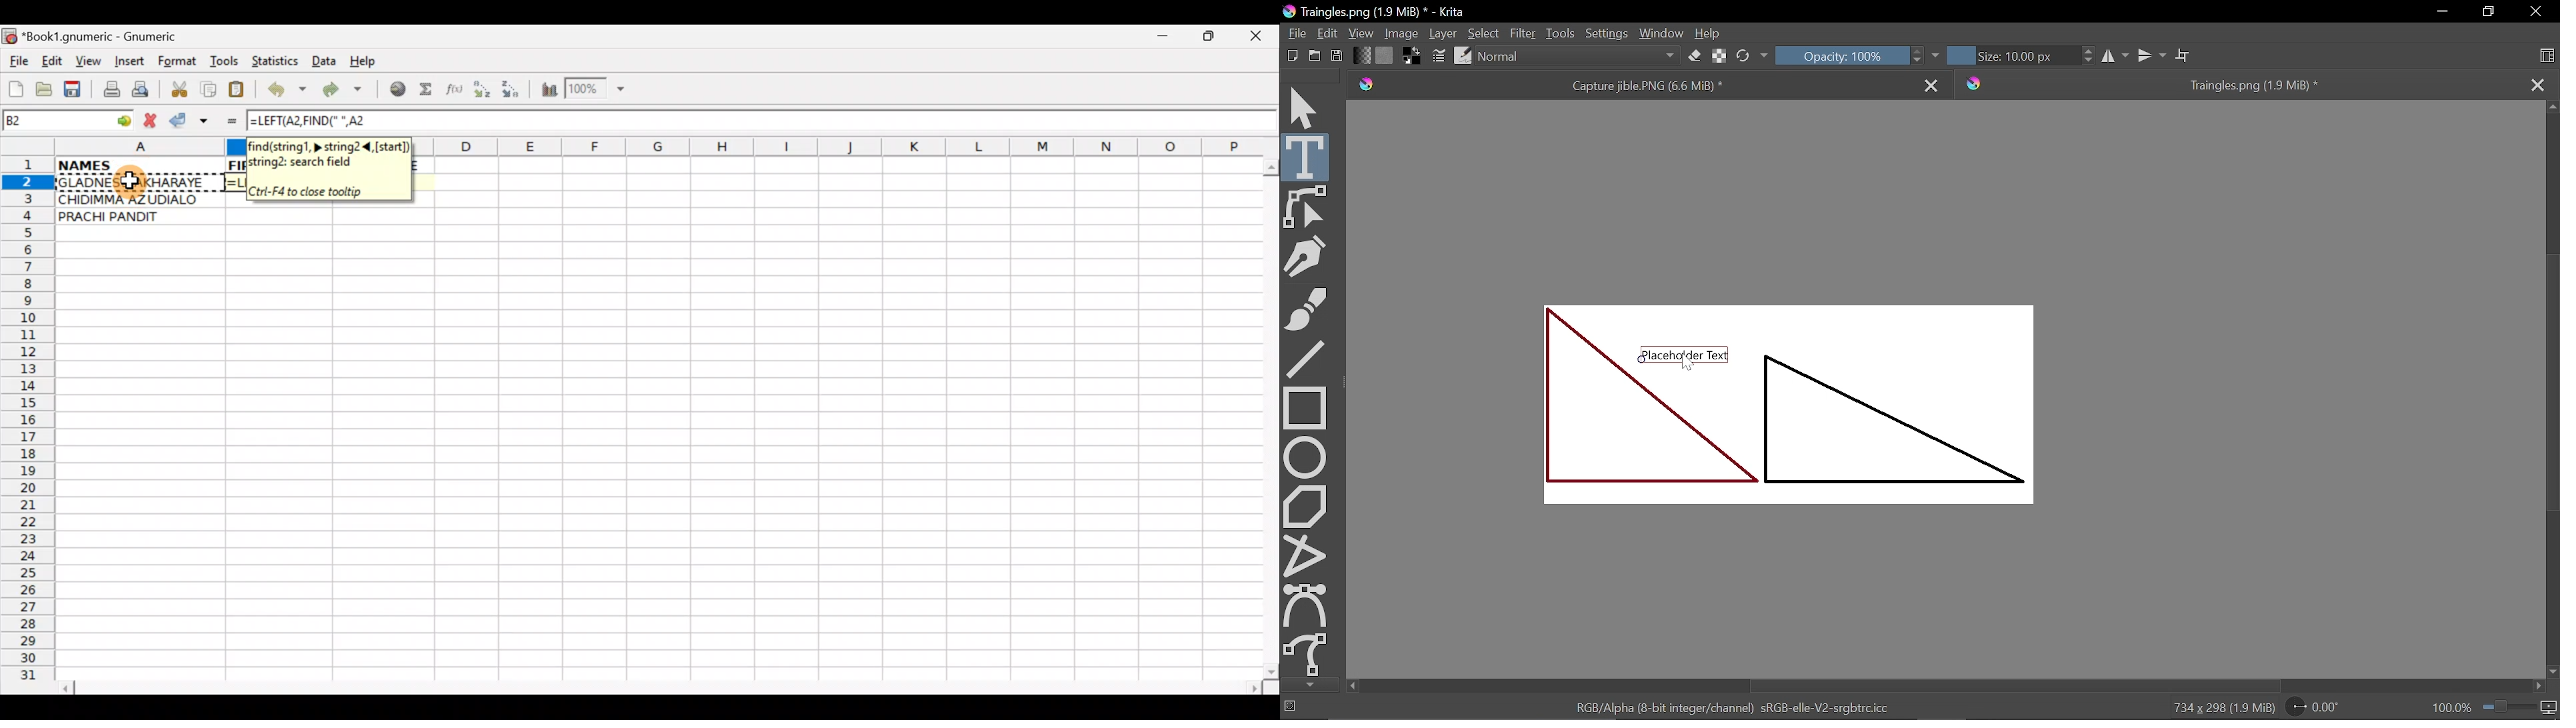  What do you see at coordinates (832, 123) in the screenshot?
I see `Formula bar` at bounding box center [832, 123].